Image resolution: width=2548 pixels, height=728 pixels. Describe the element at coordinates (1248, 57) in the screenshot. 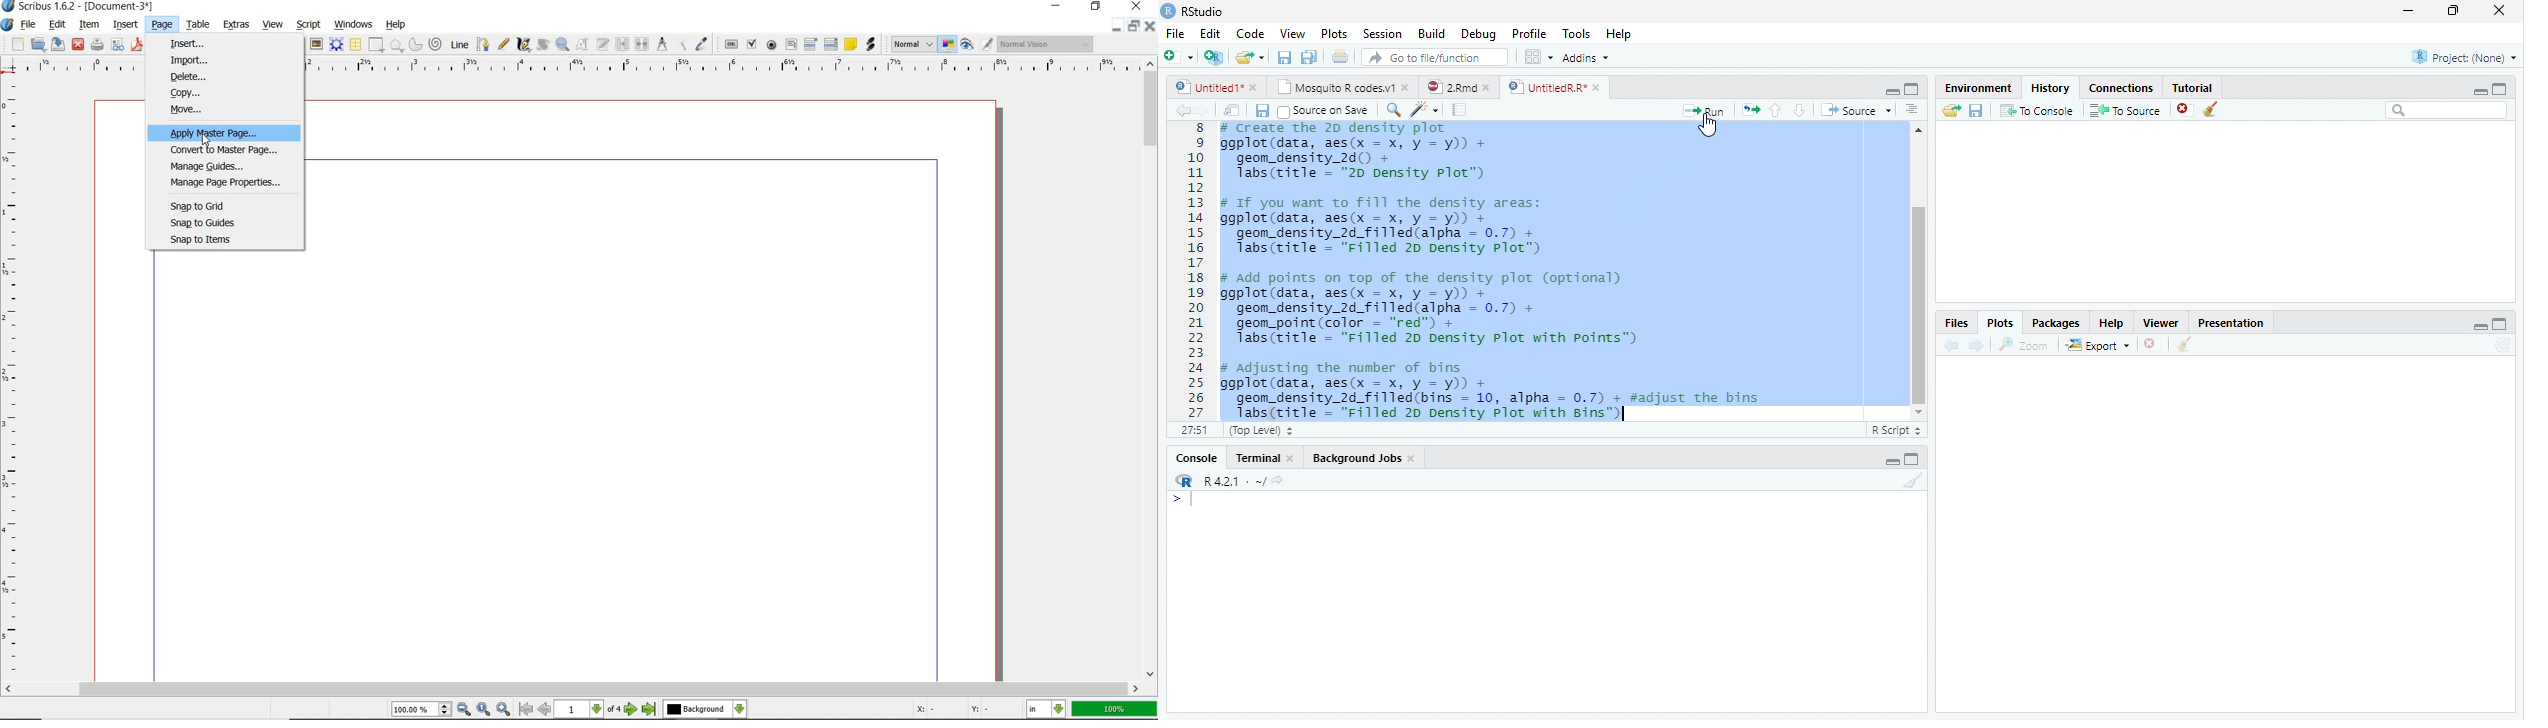

I see `open an existing file` at that location.